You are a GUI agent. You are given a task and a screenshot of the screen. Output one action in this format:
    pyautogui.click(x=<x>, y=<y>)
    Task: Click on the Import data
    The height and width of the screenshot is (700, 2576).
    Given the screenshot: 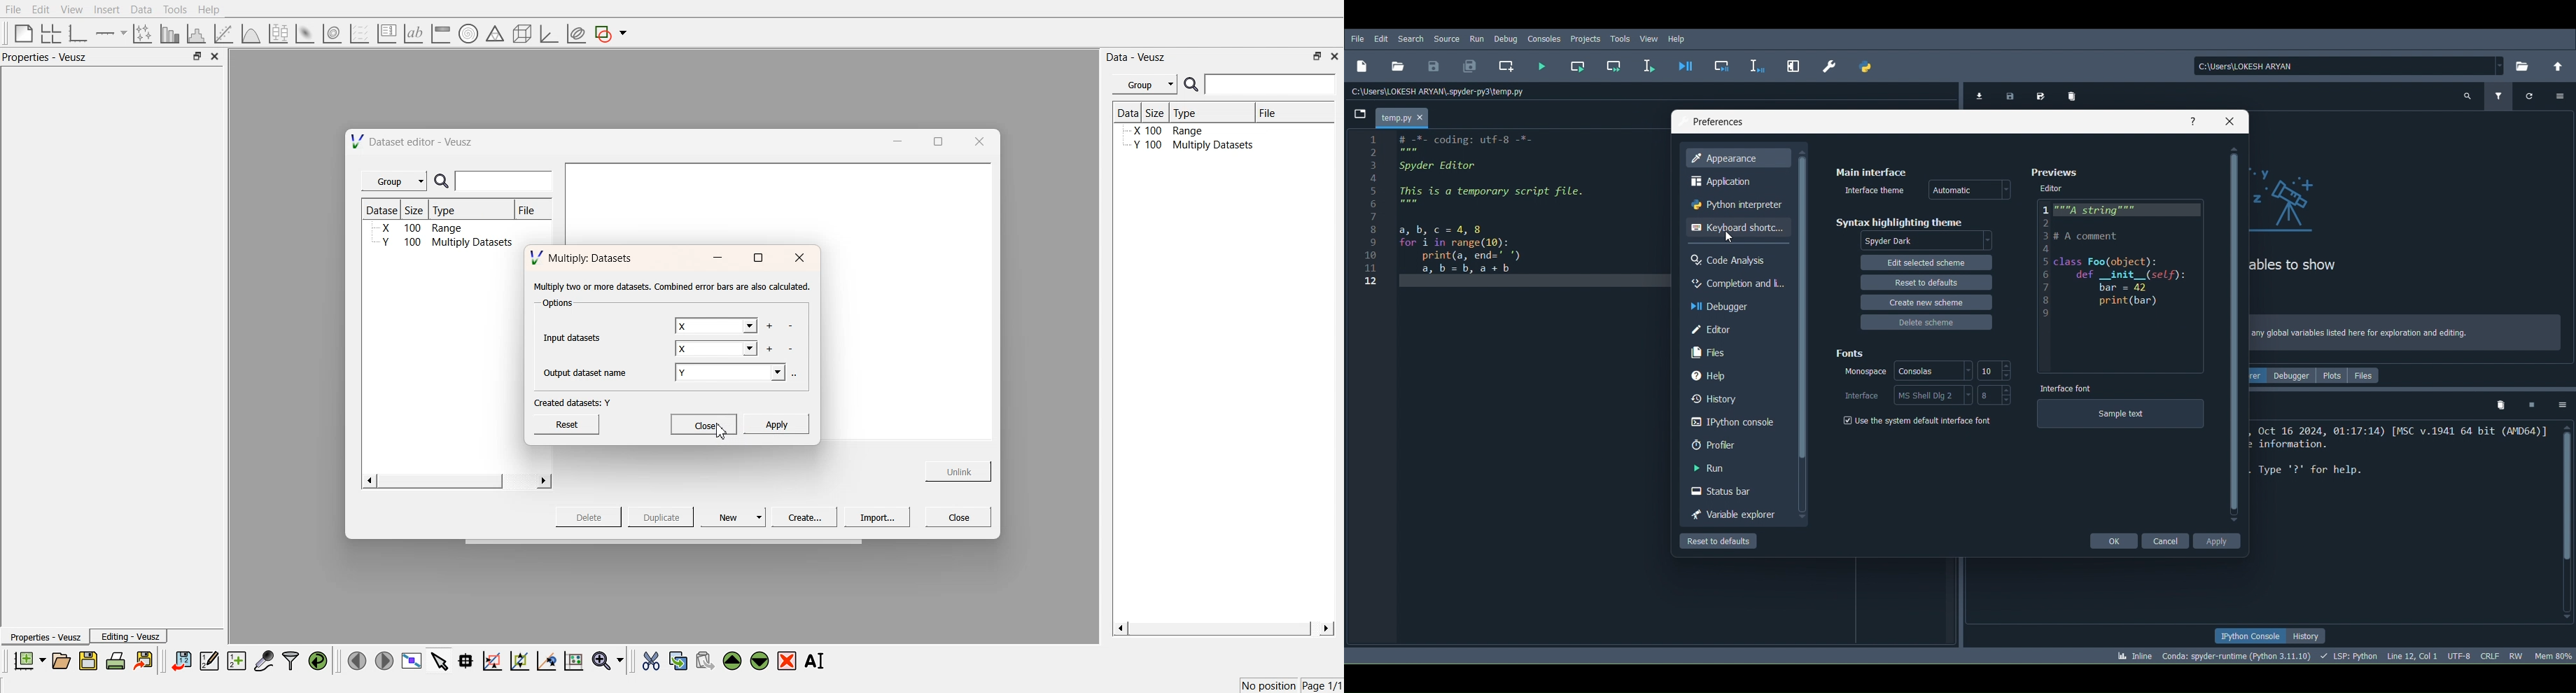 What is the action you would take?
    pyautogui.click(x=1977, y=95)
    